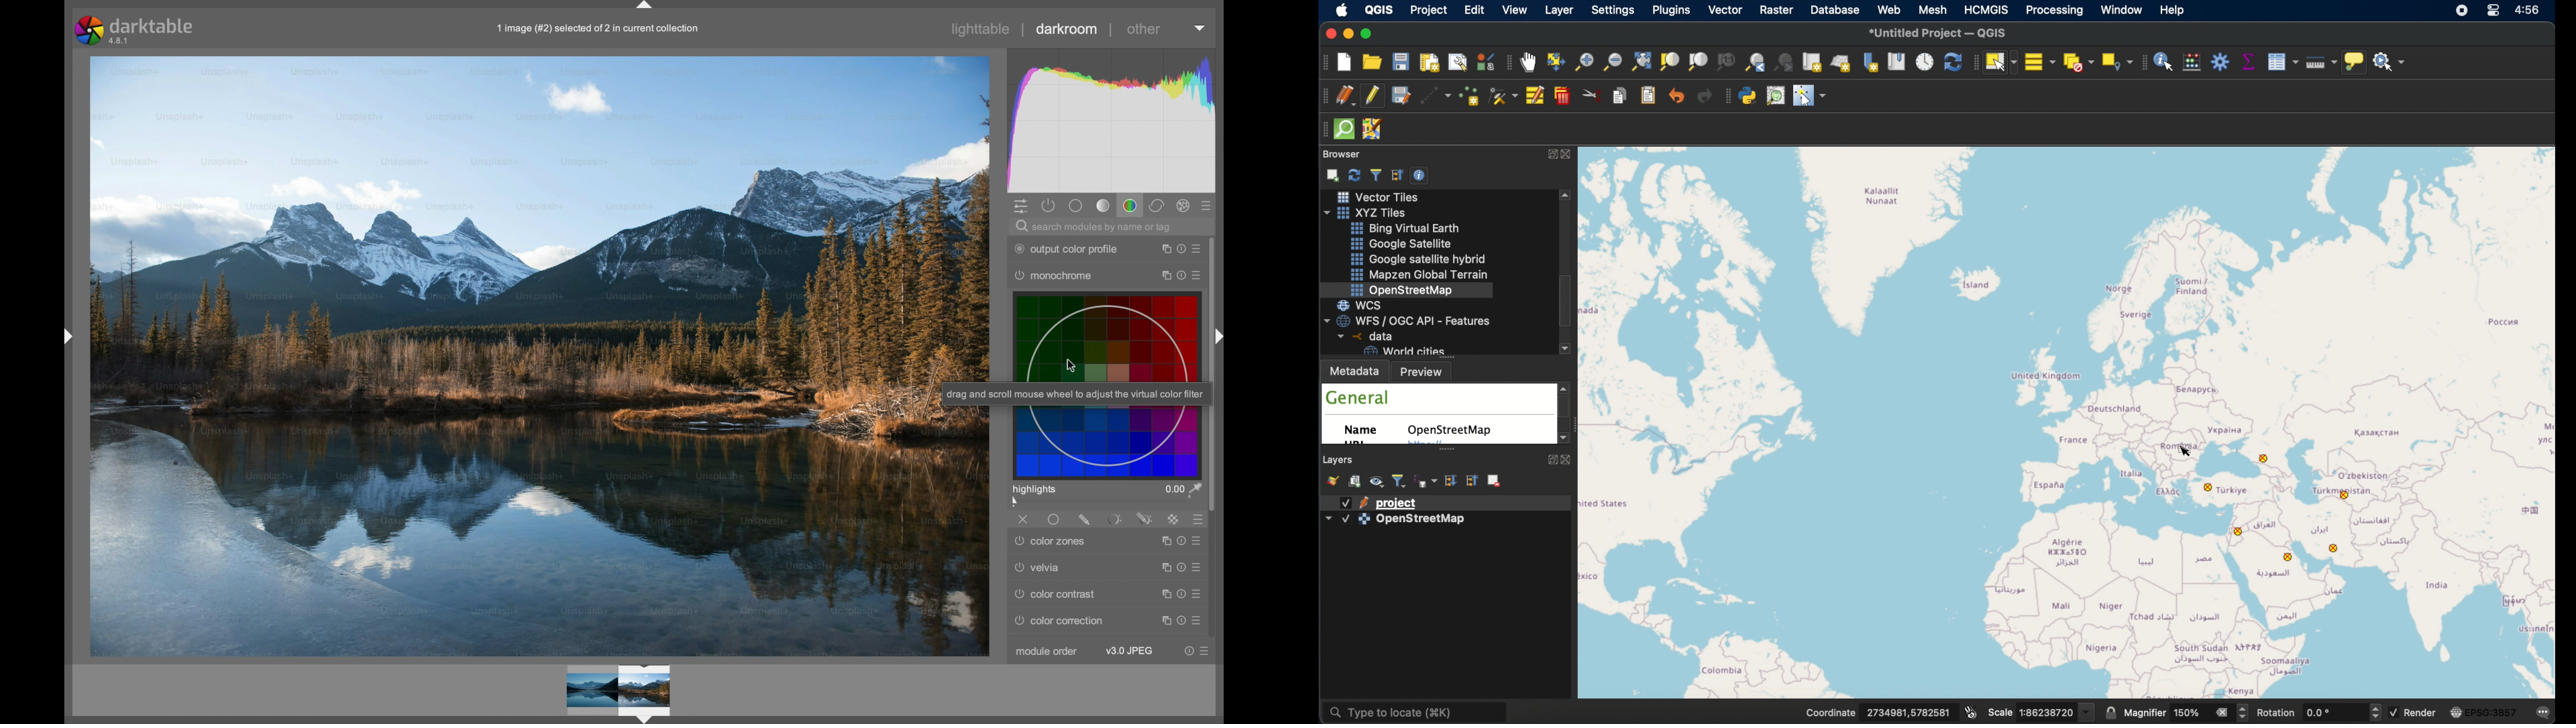 Image resolution: width=2576 pixels, height=728 pixels. Describe the element at coordinates (1187, 651) in the screenshot. I see `reset` at that location.